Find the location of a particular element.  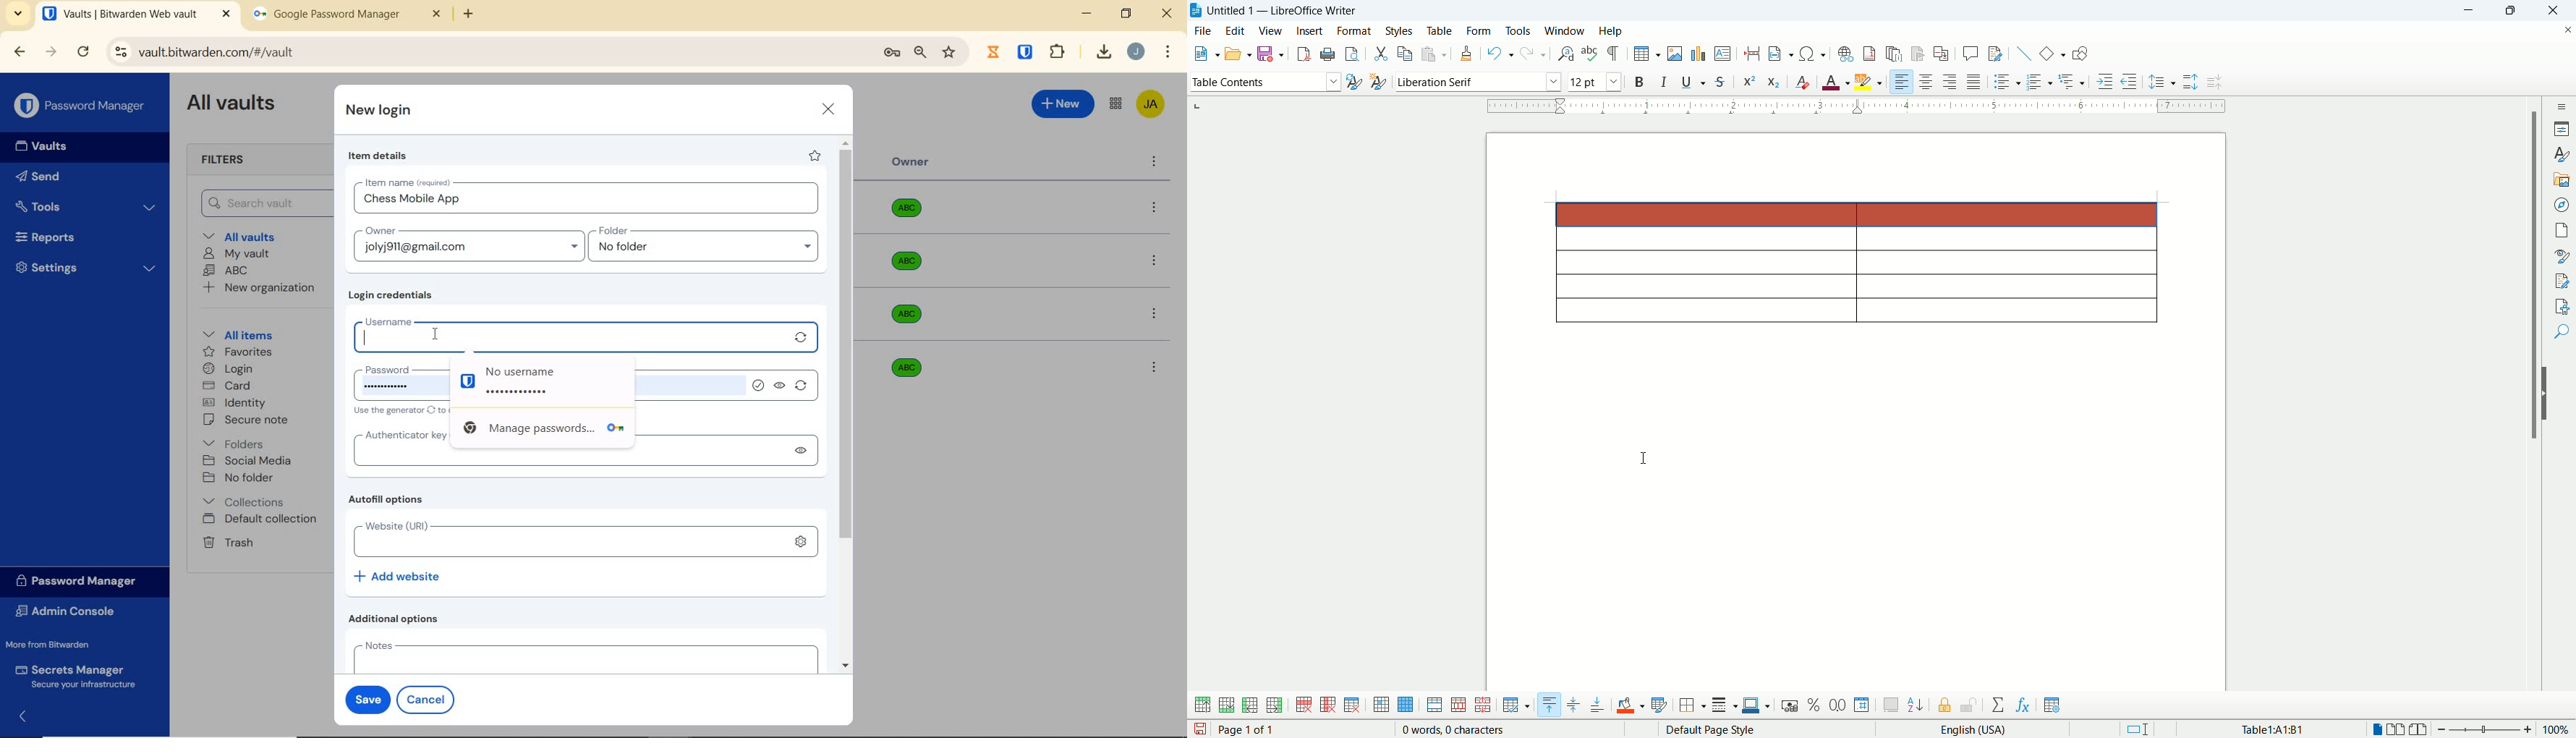

Settings is located at coordinates (86, 266).